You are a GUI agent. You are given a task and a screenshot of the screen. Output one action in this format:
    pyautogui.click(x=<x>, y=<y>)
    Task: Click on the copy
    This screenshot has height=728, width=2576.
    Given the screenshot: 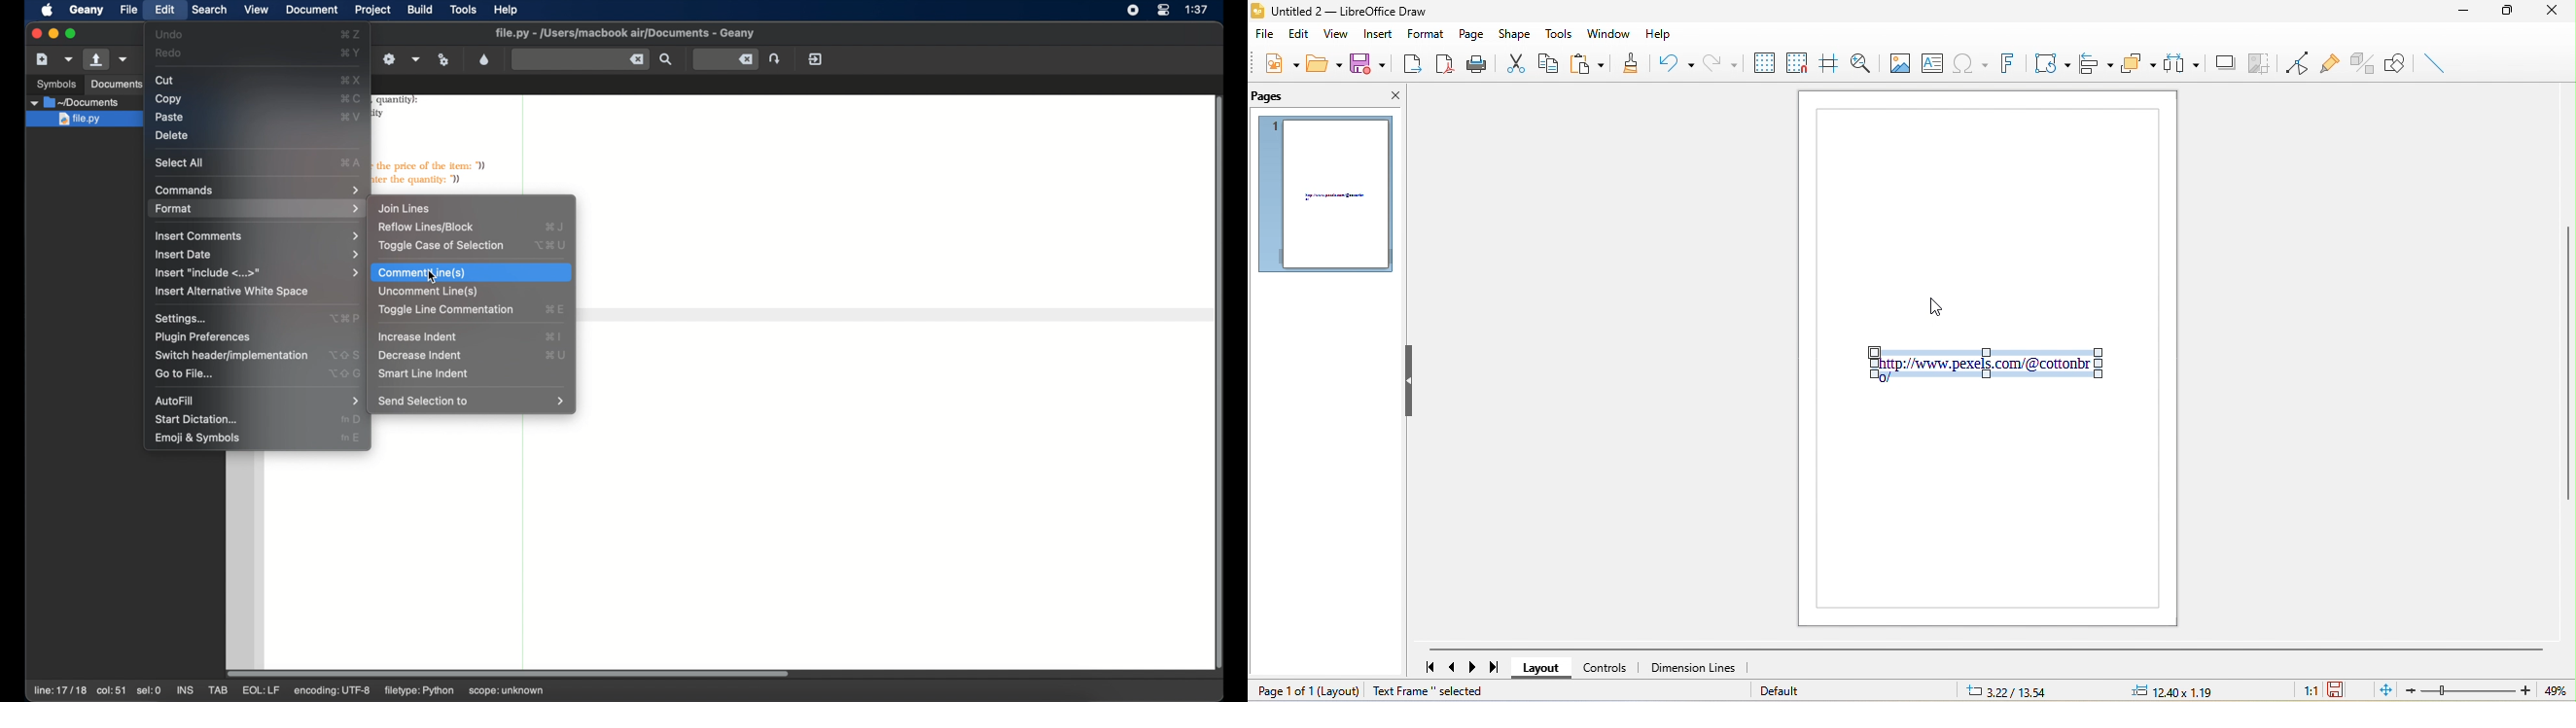 What is the action you would take?
    pyautogui.click(x=1543, y=63)
    